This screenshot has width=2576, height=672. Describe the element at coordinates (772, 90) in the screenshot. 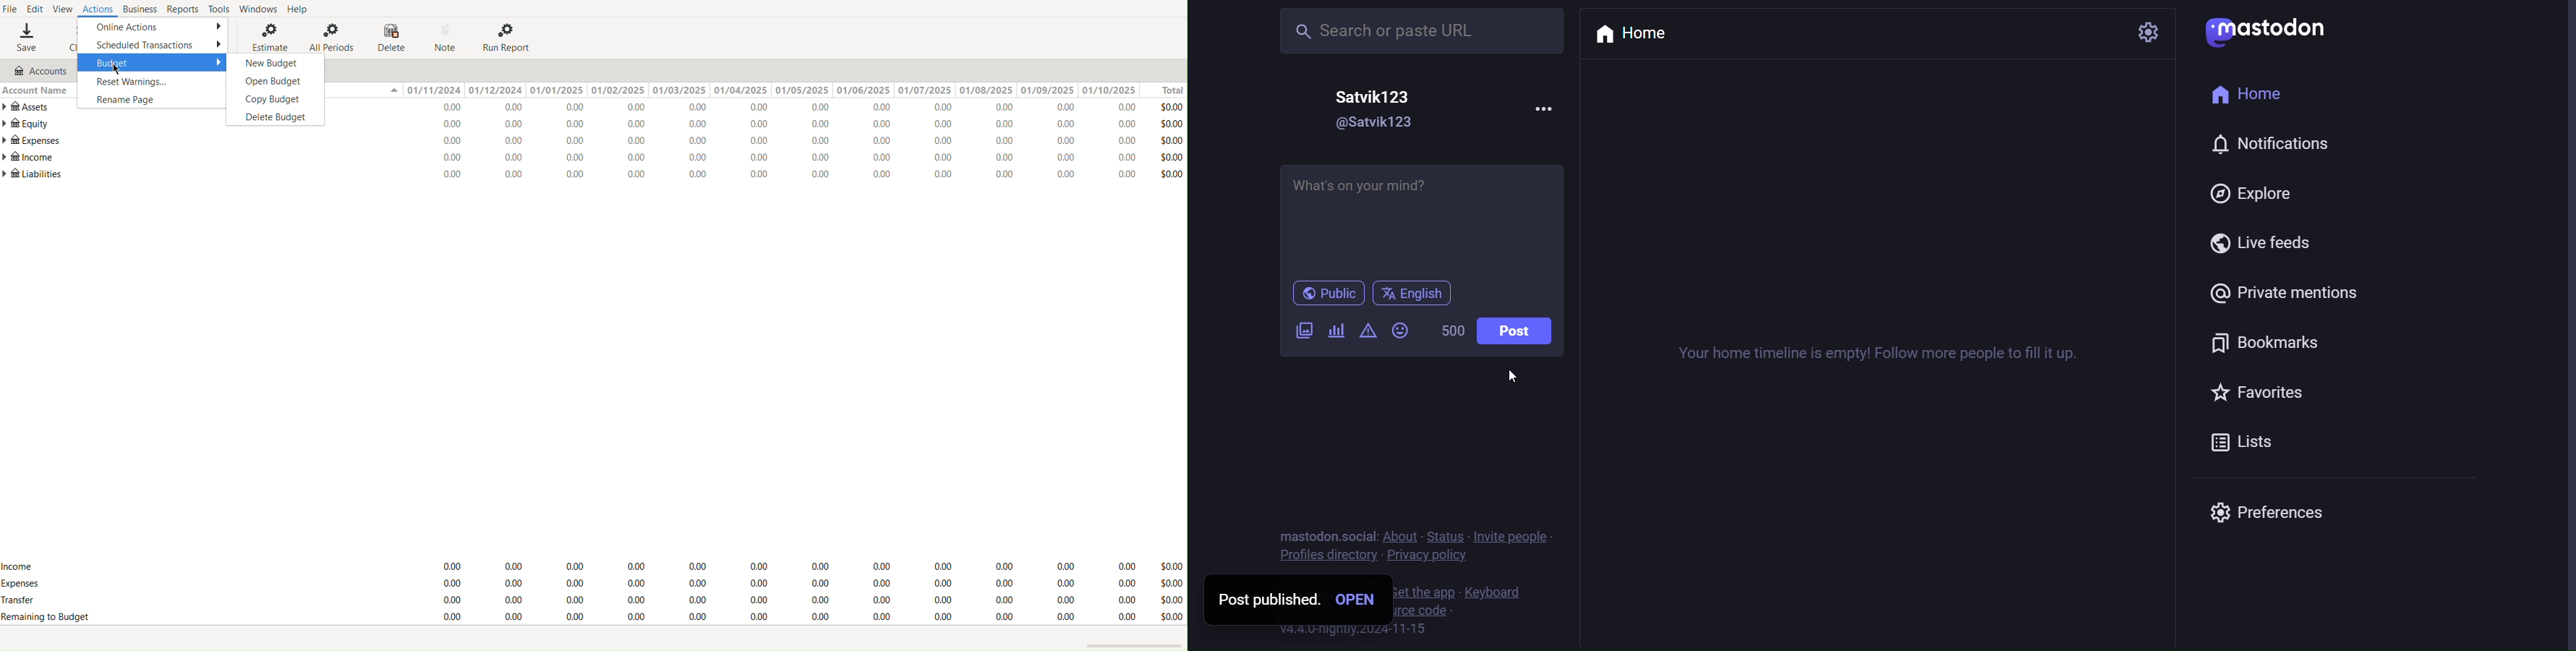

I see `Dates` at that location.